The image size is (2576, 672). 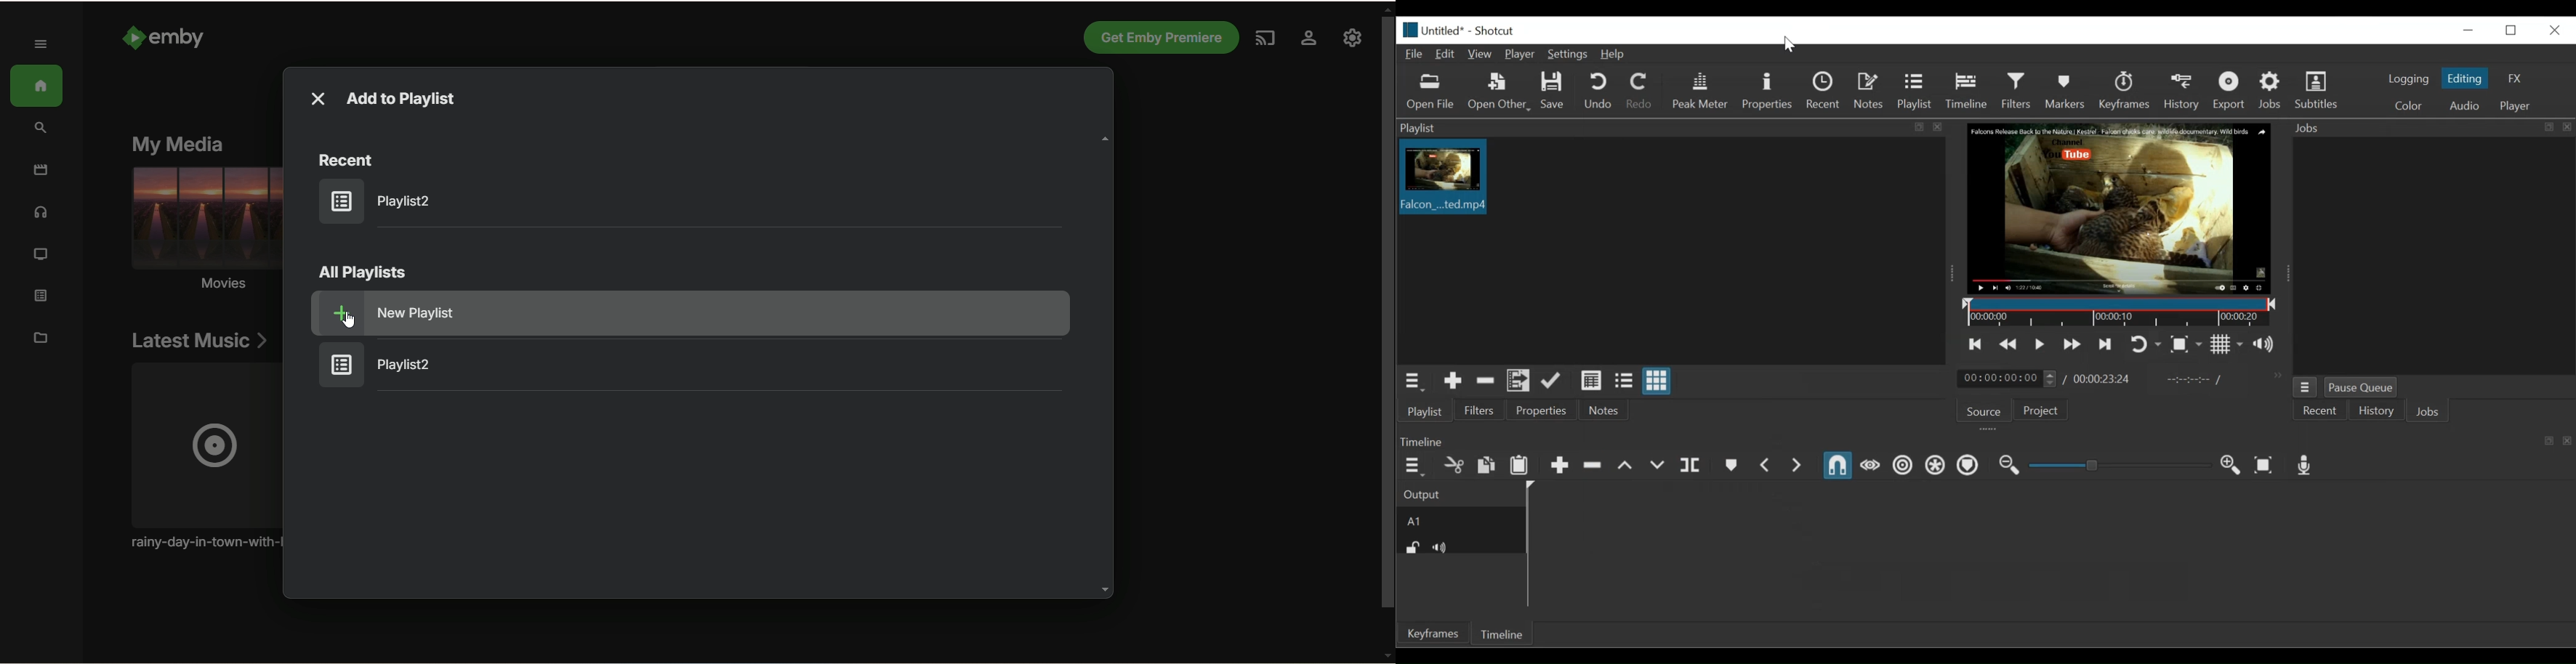 I want to click on Add the source to the playlist, so click(x=1454, y=383).